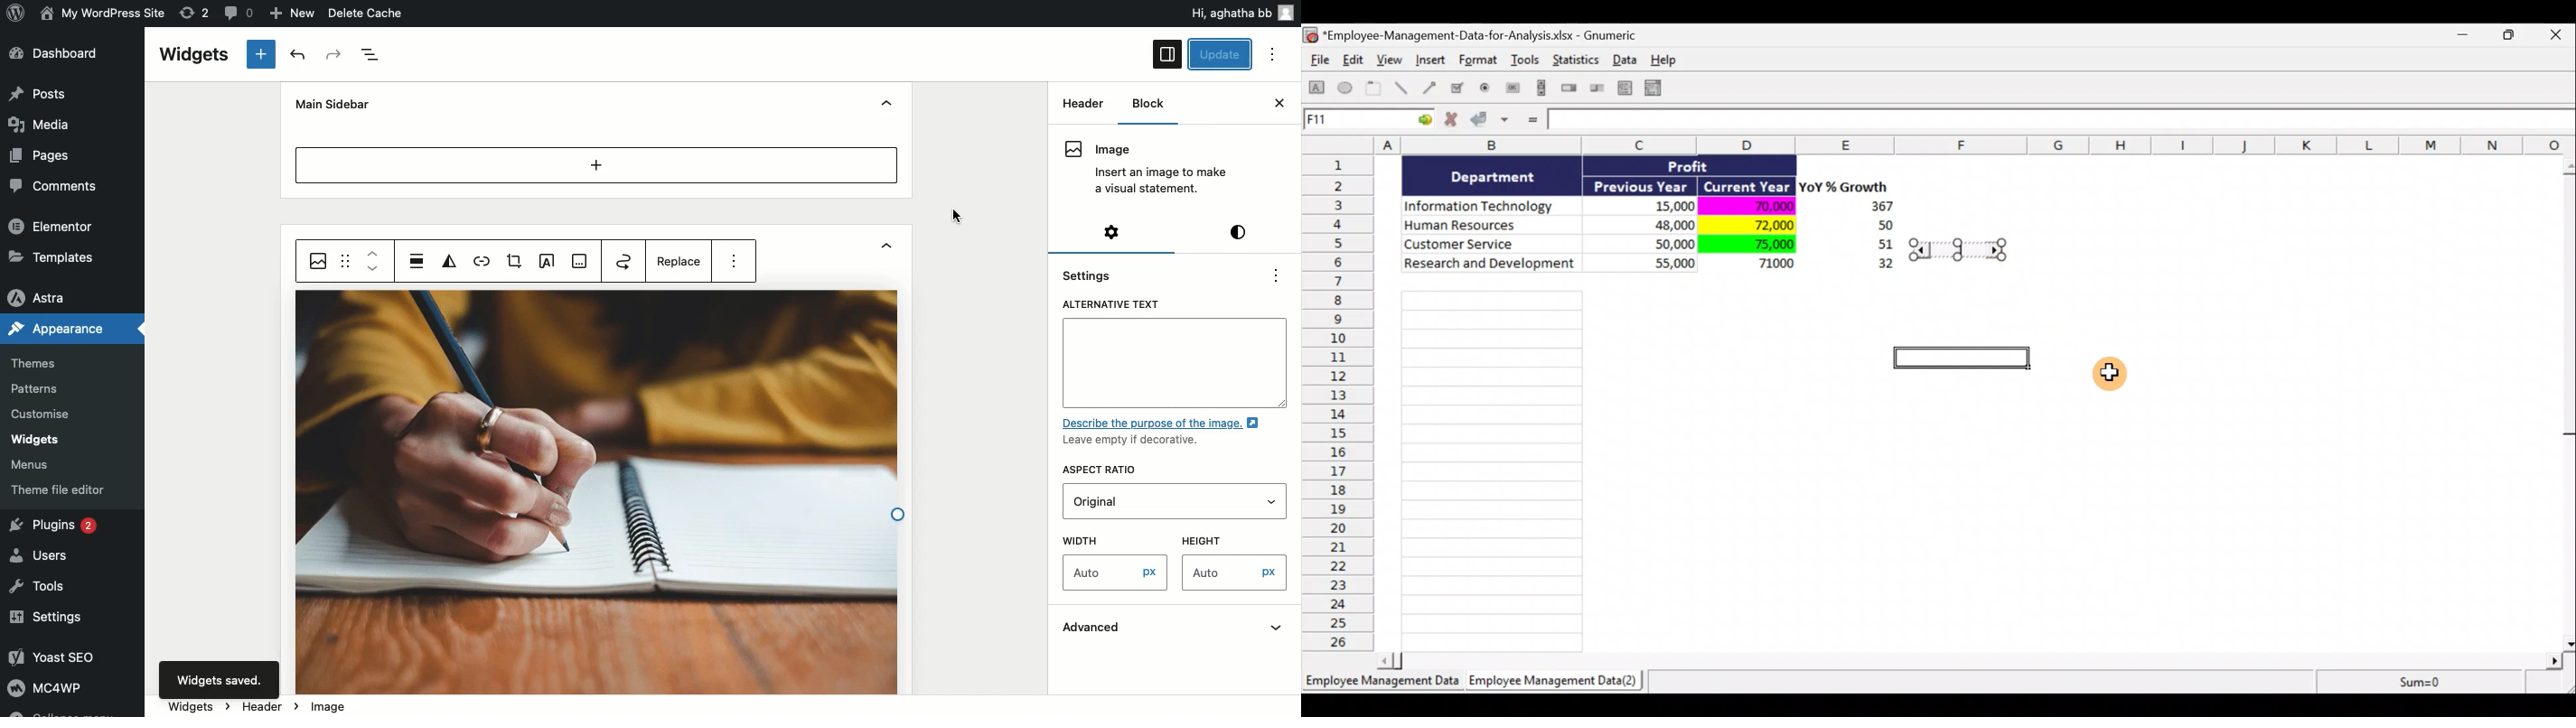  I want to click on Create a line object, so click(1403, 88).